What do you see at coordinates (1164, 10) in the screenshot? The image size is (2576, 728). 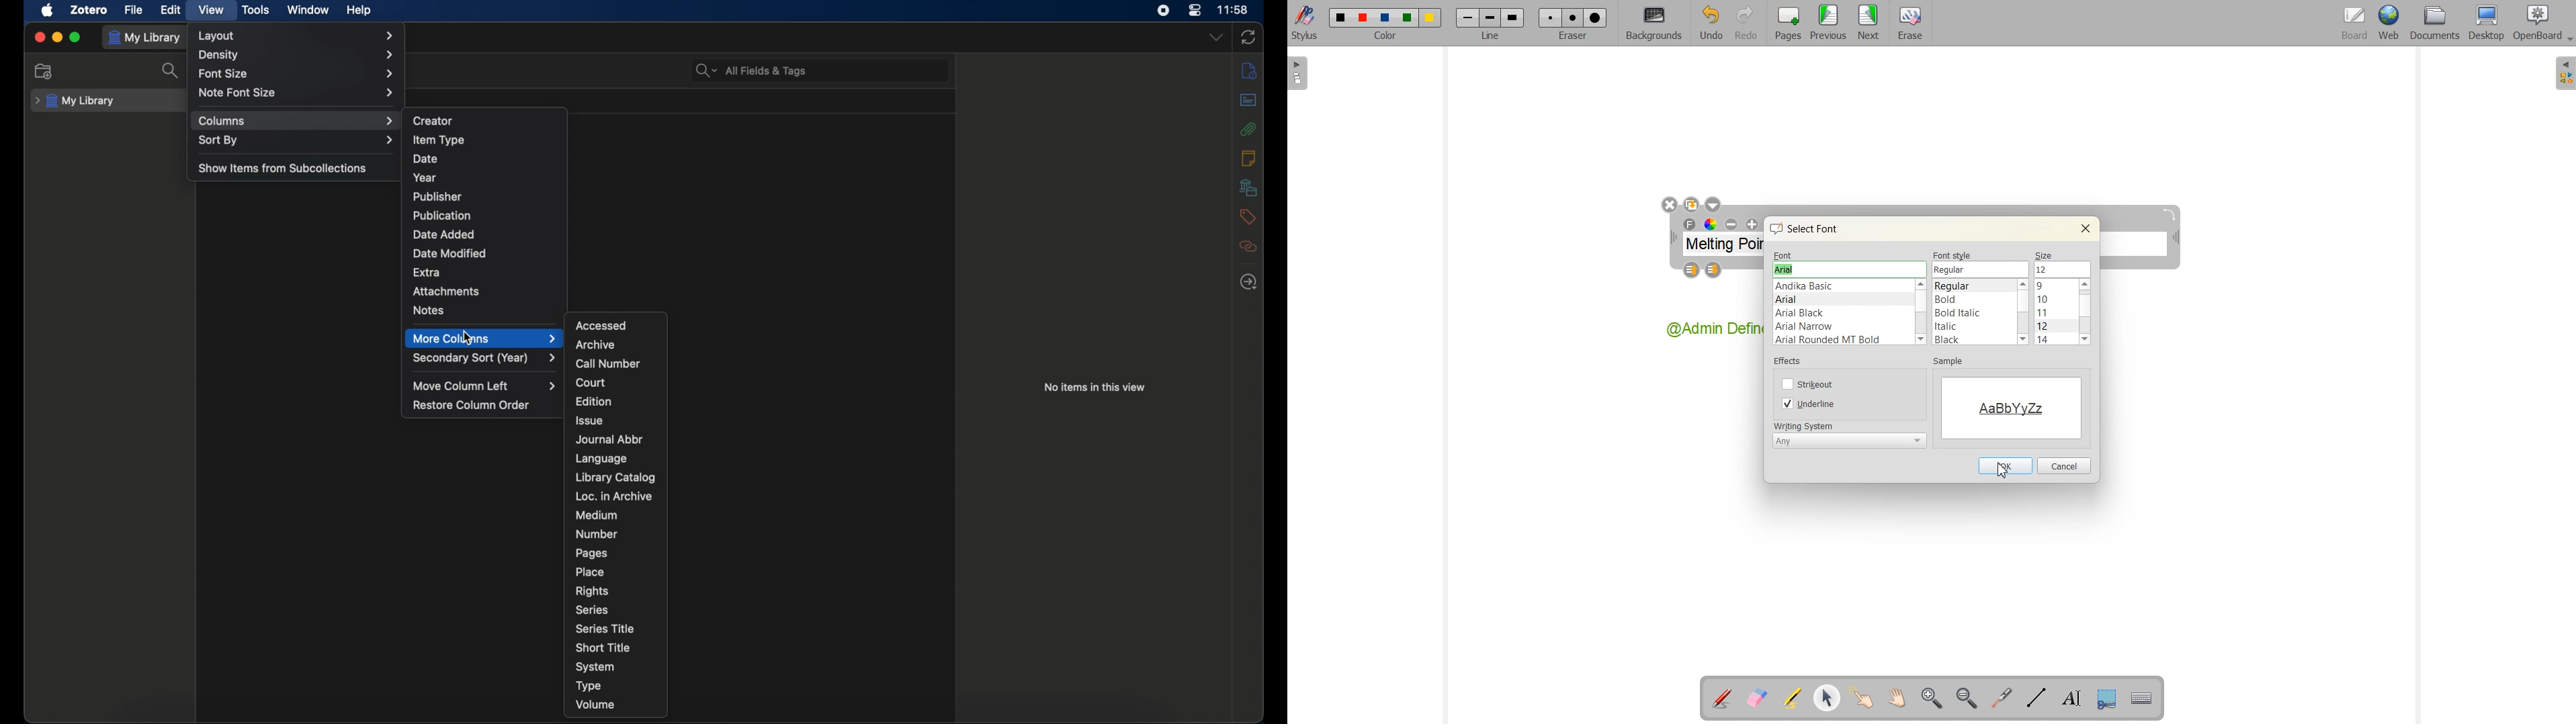 I see `screen recorder` at bounding box center [1164, 10].